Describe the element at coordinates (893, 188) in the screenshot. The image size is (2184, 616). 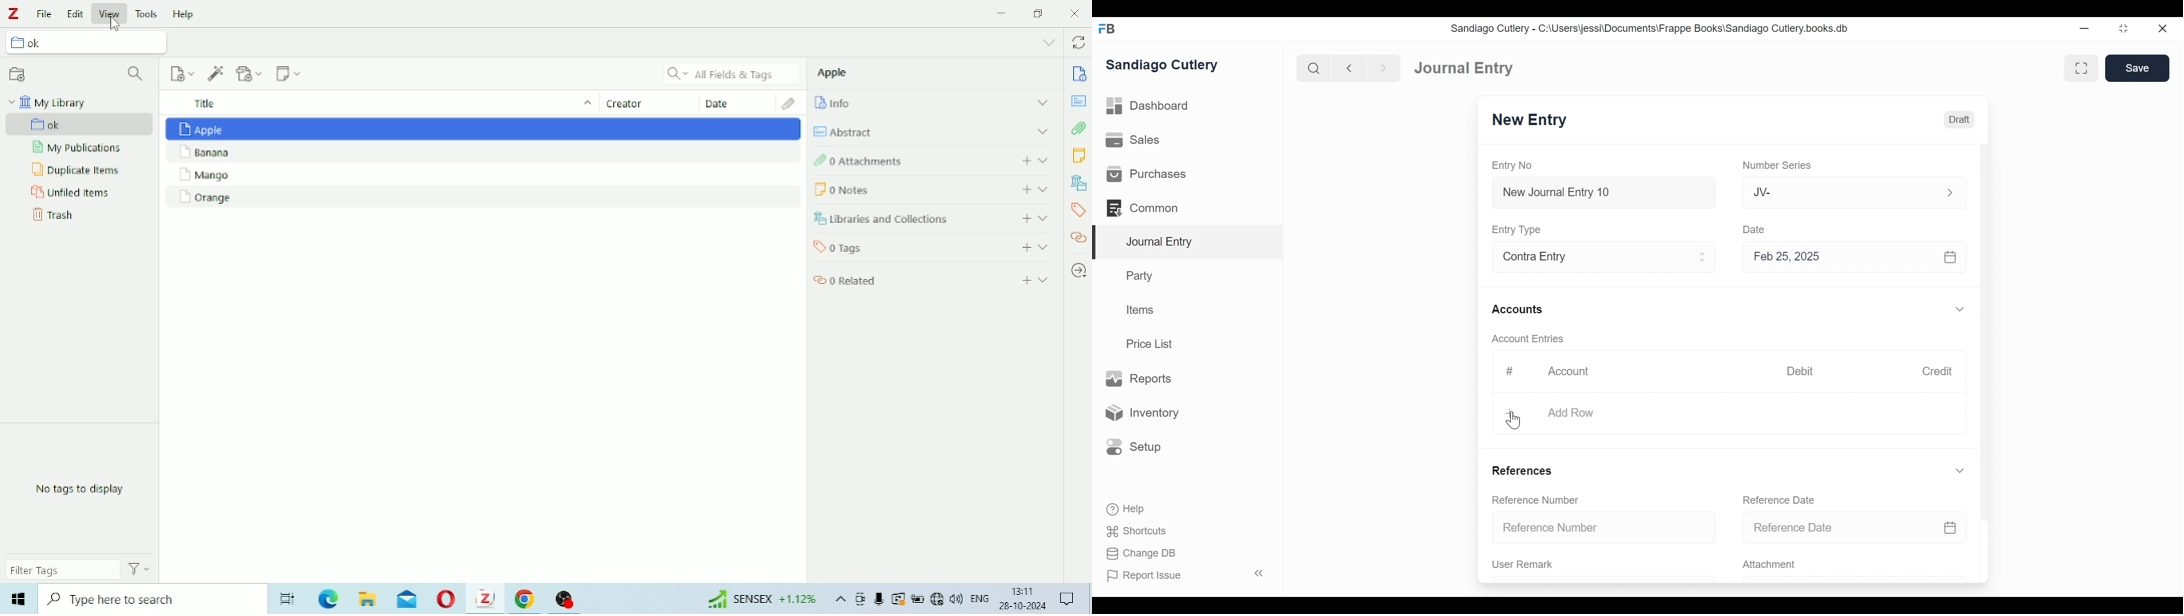
I see `Notes` at that location.